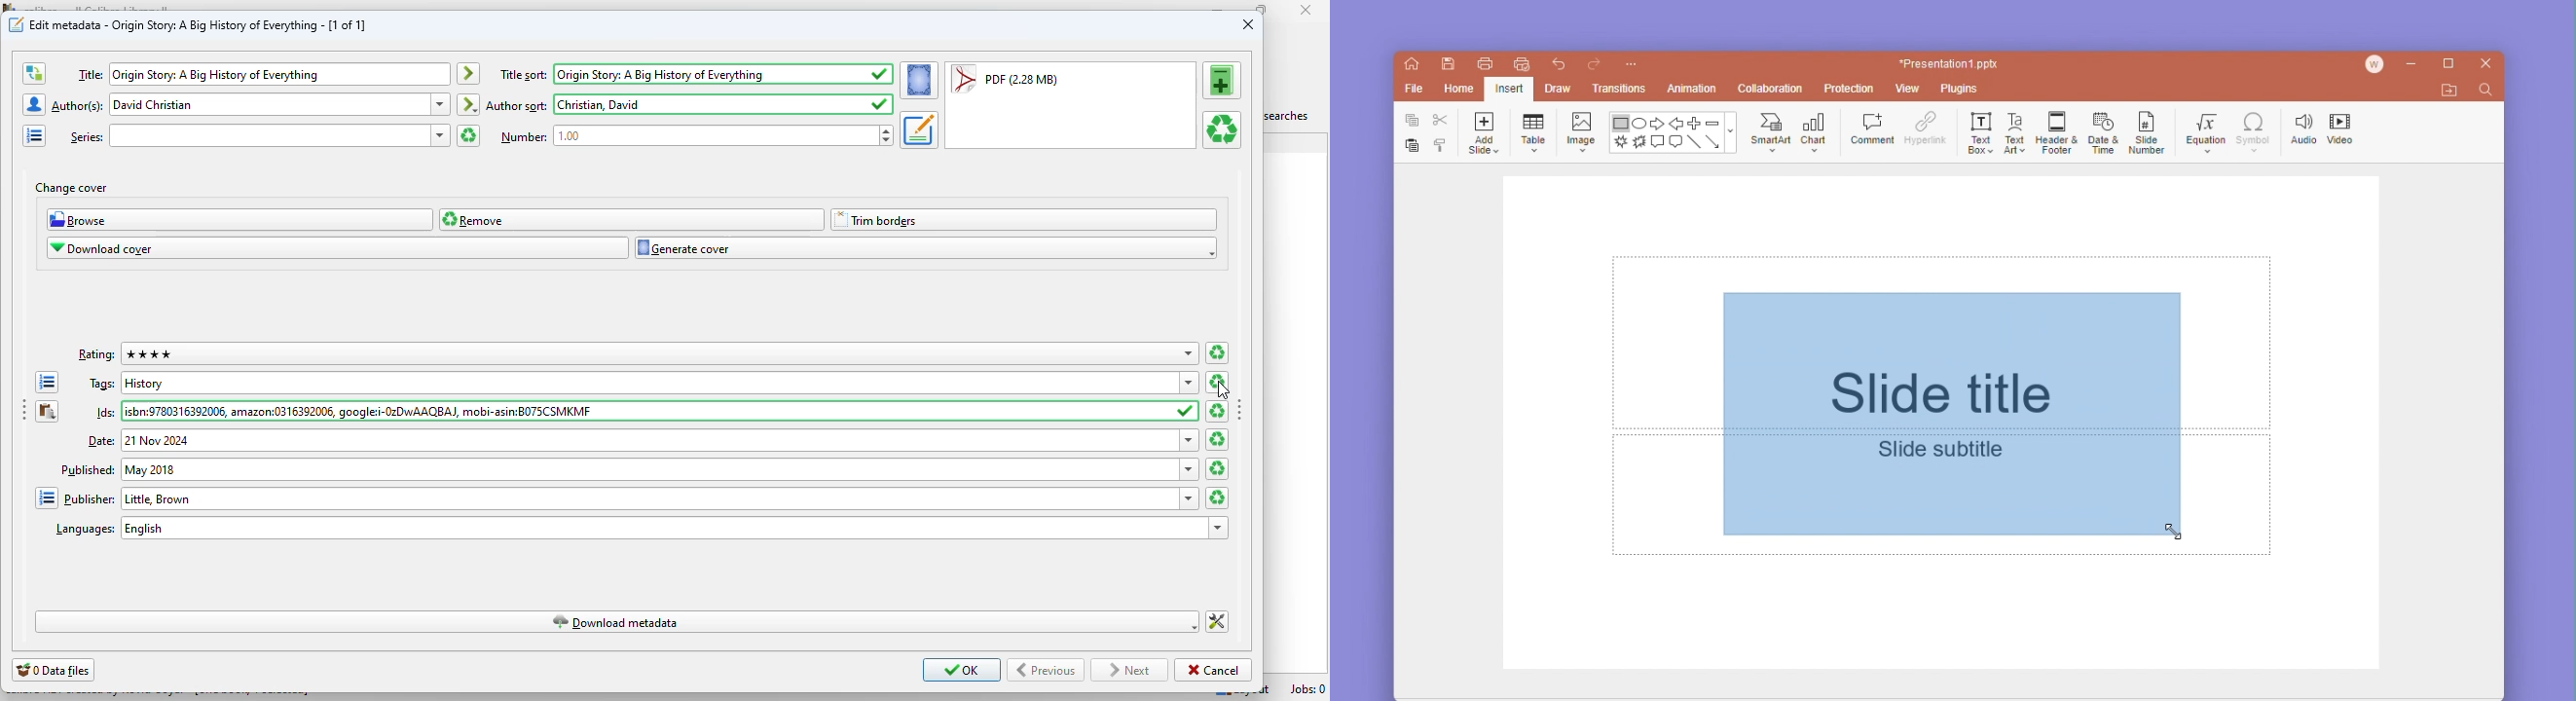  Describe the element at coordinates (619, 621) in the screenshot. I see `download metadata` at that location.